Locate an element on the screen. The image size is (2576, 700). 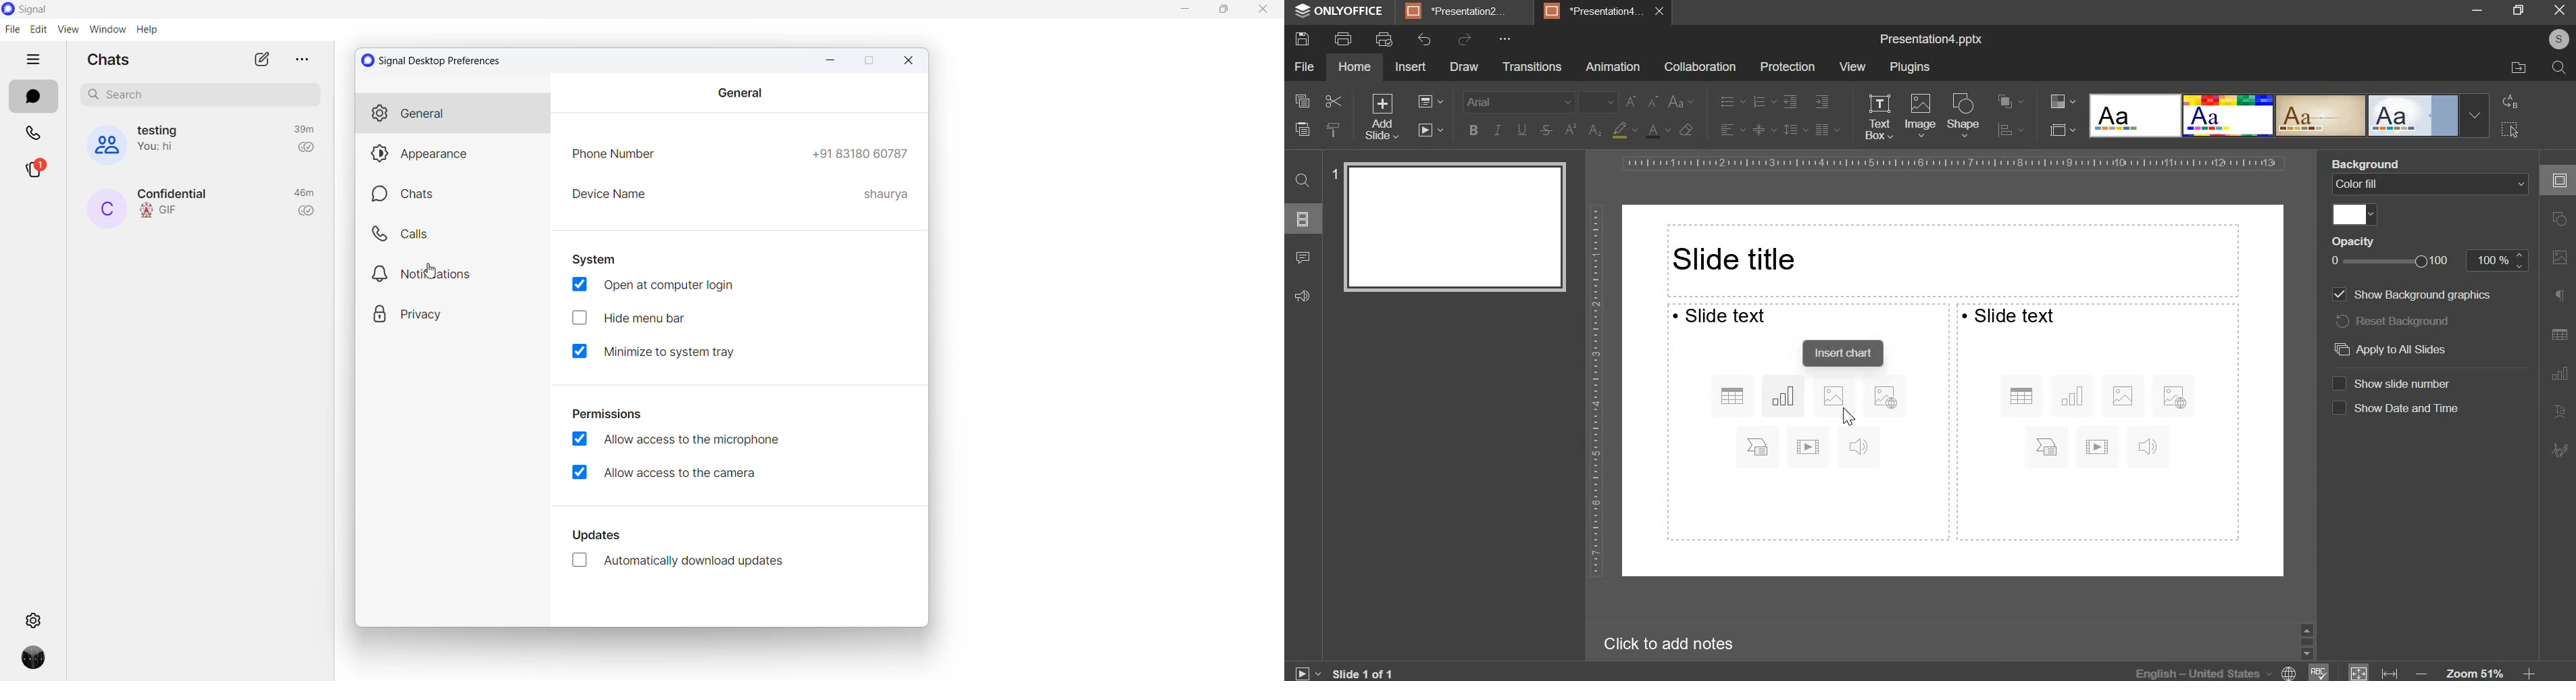
collaboration is located at coordinates (1699, 68).